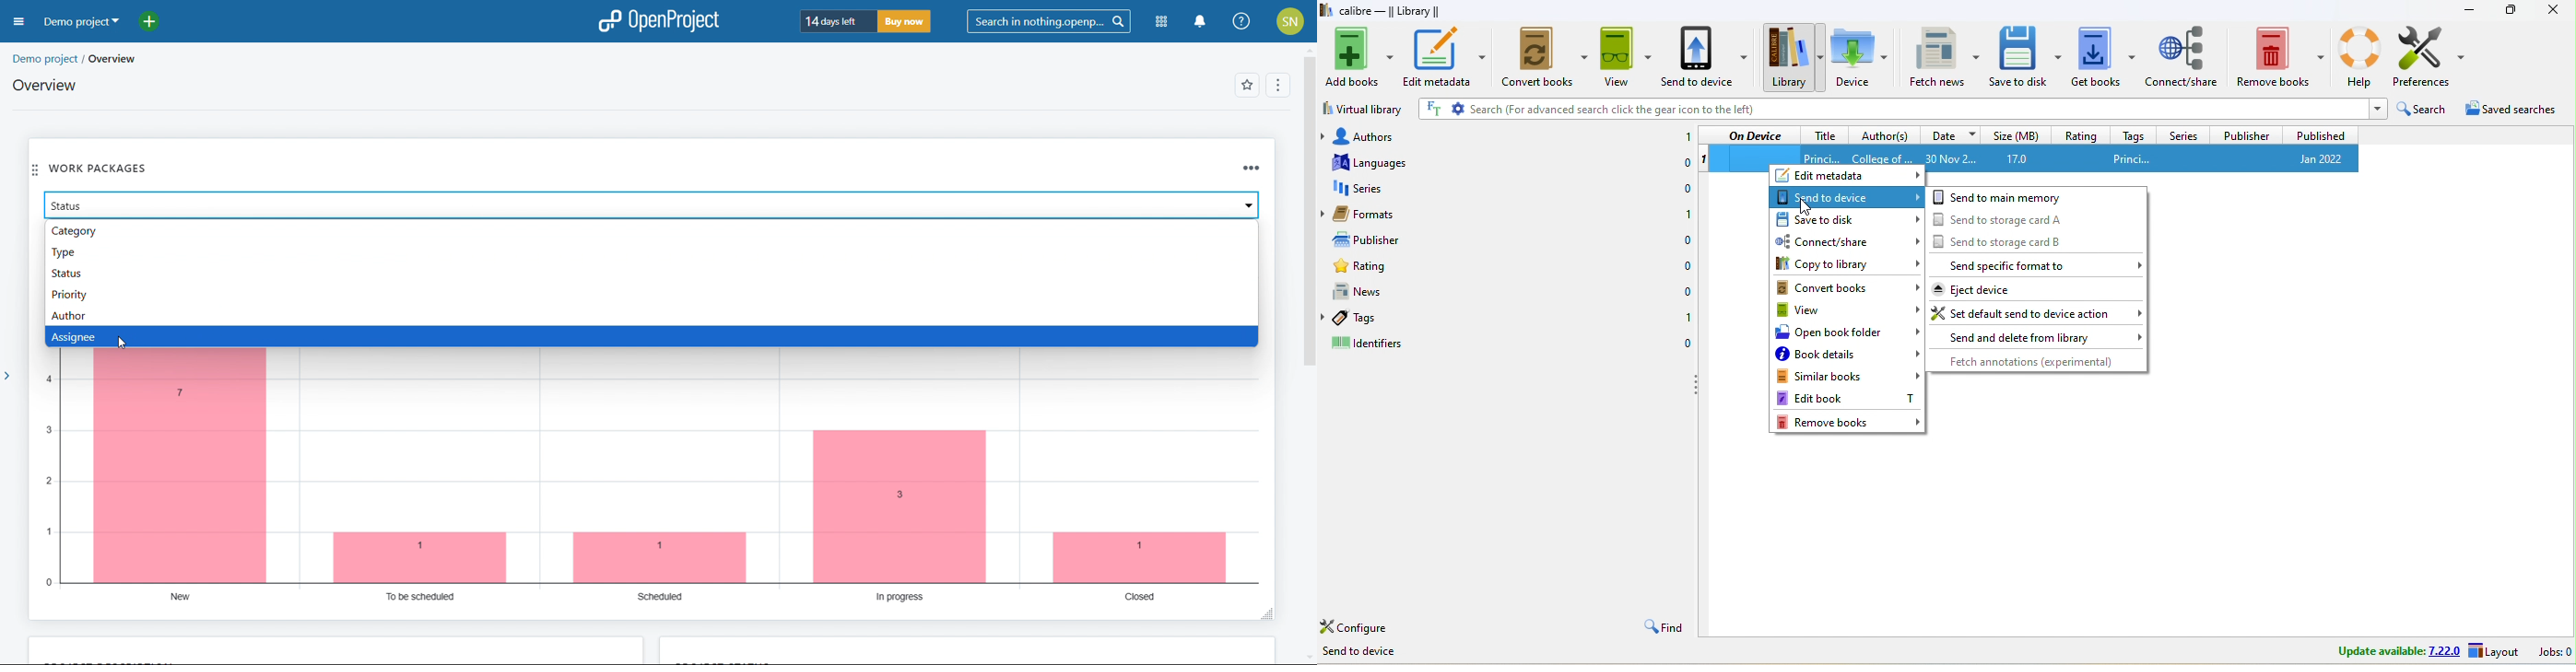 This screenshot has width=2576, height=672. What do you see at coordinates (1684, 214) in the screenshot?
I see `1` at bounding box center [1684, 214].